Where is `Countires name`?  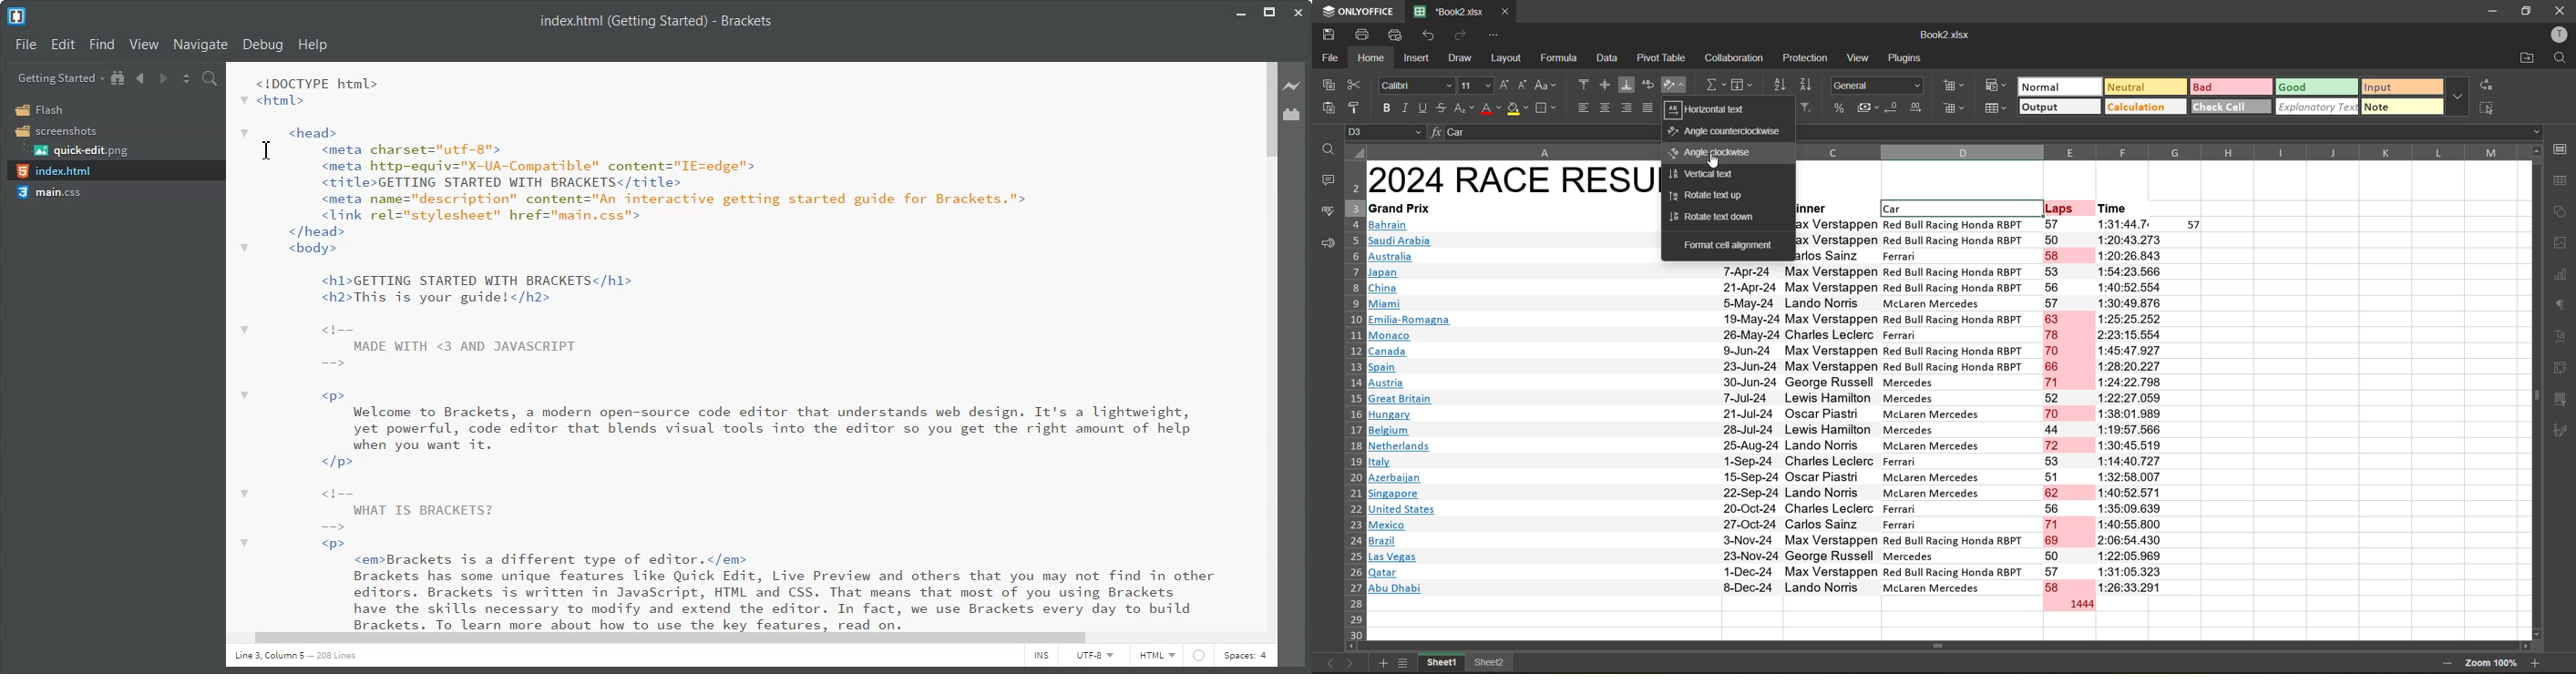 Countires name is located at coordinates (1413, 408).